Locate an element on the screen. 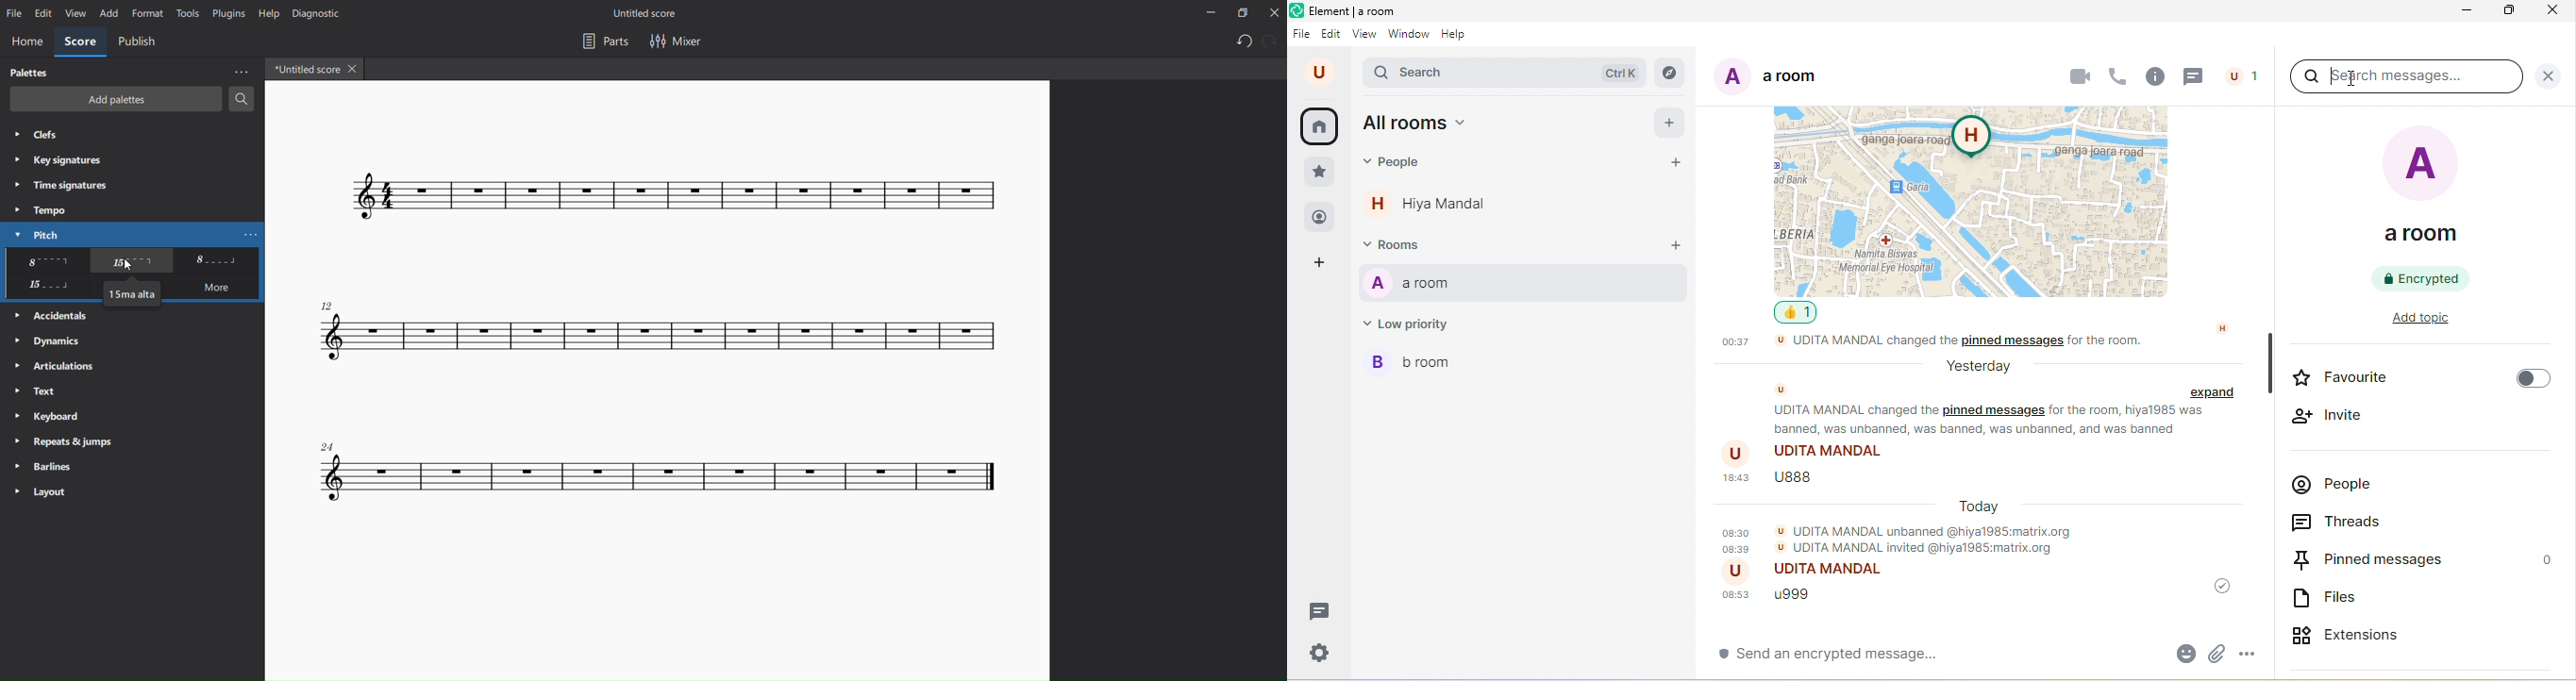 The width and height of the screenshot is (2576, 700). text is located at coordinates (1993, 421).